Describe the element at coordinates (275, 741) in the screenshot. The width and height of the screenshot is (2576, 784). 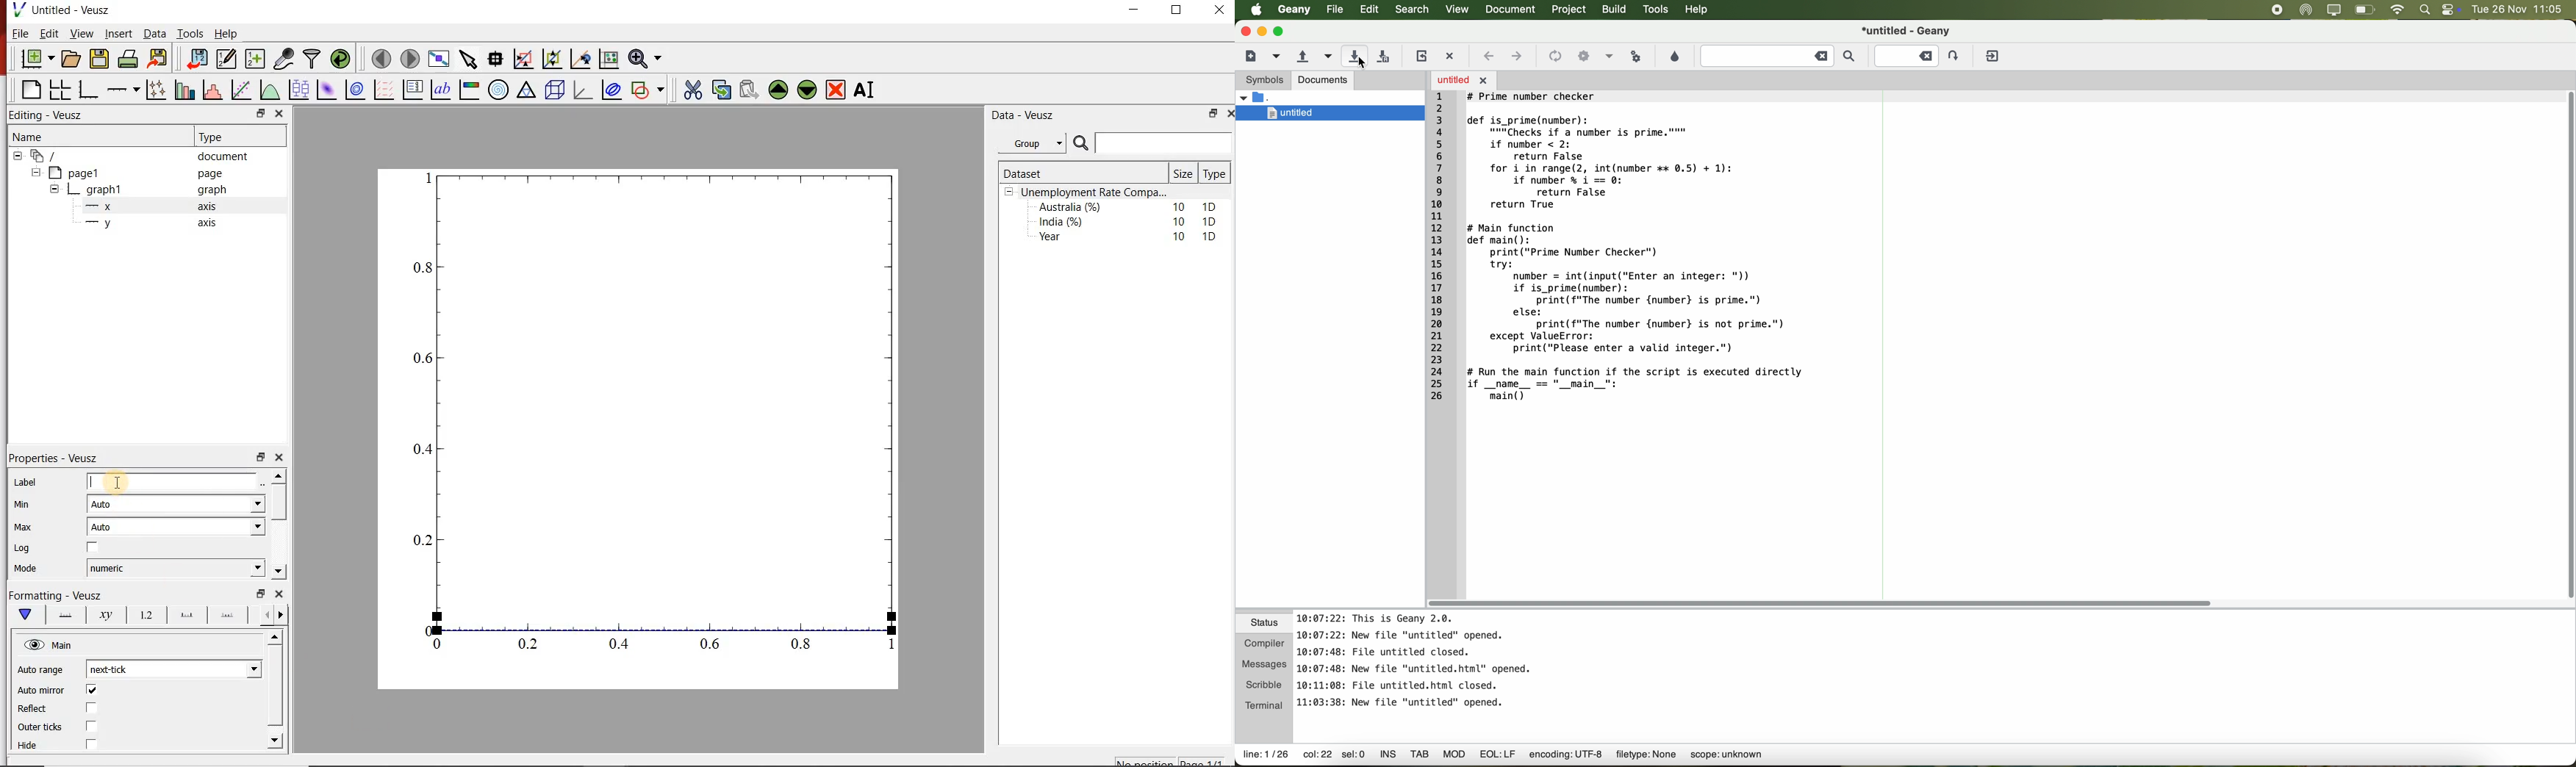
I see `move down` at that location.